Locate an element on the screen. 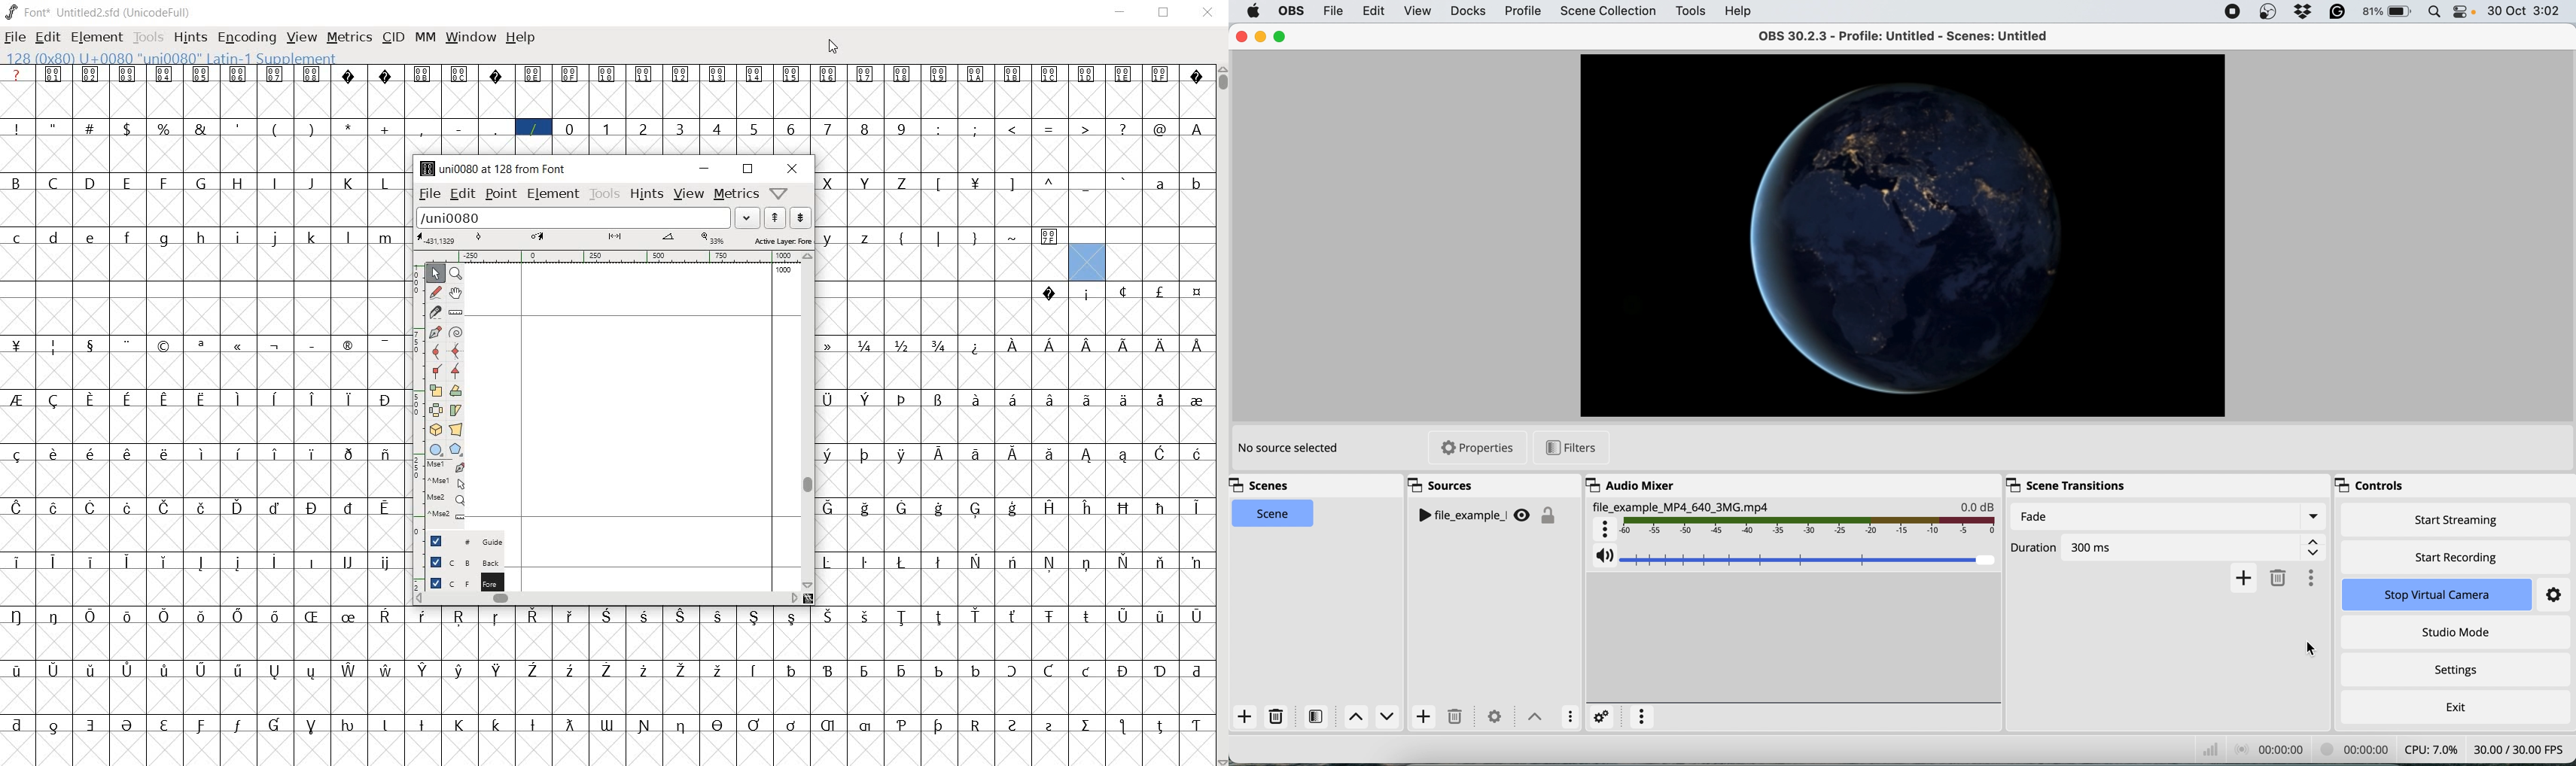 The width and height of the screenshot is (2576, 784). glyph is located at coordinates (1088, 346).